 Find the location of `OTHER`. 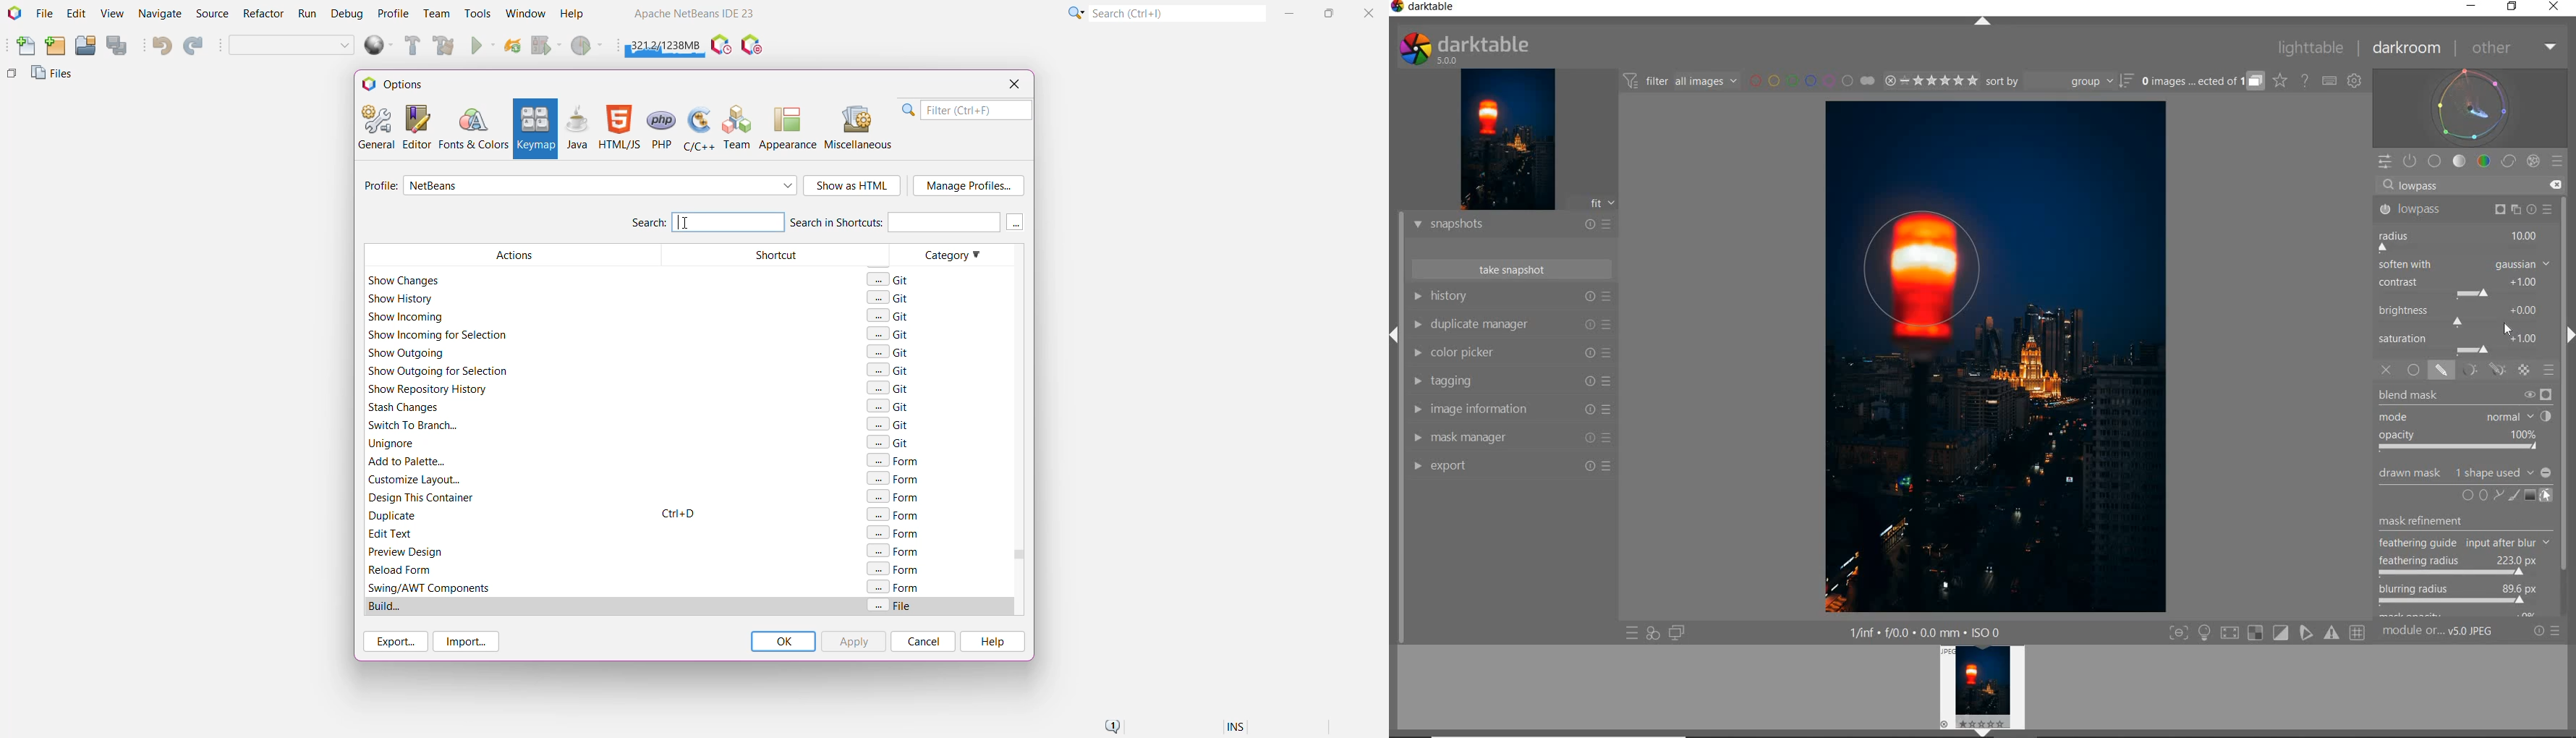

OTHER is located at coordinates (2513, 48).